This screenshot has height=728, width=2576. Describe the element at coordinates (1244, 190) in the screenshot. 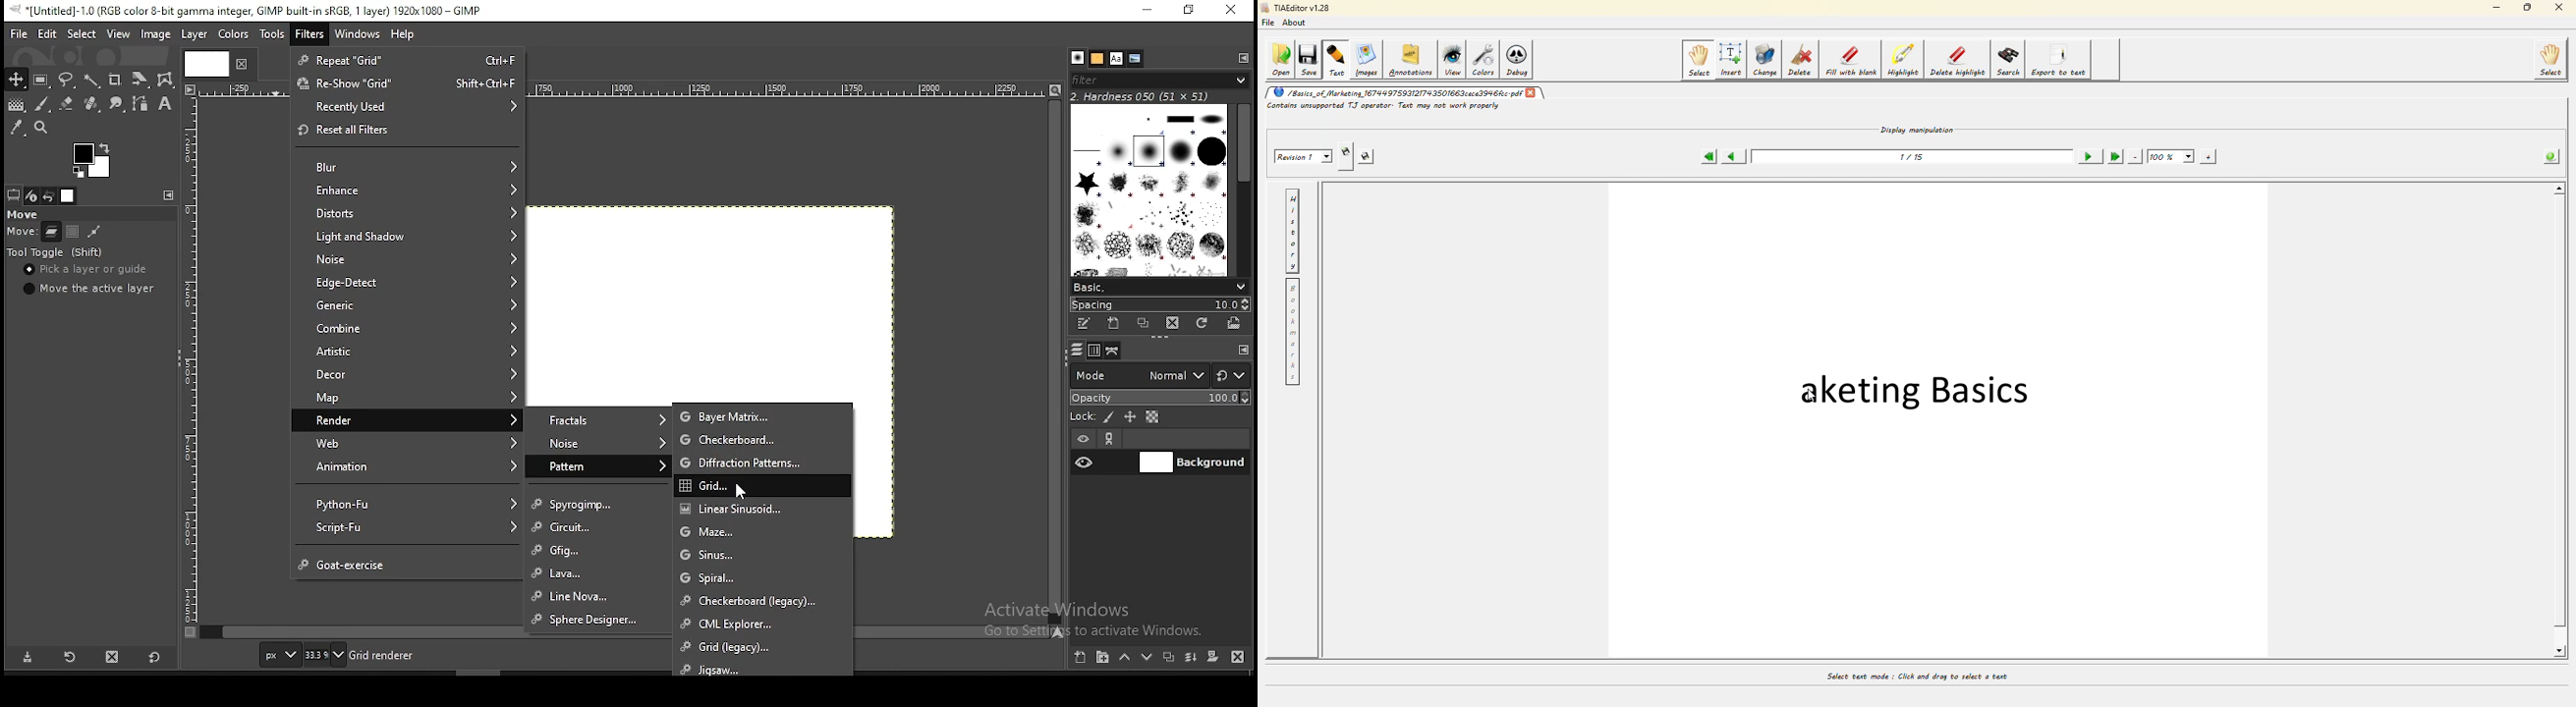

I see `scroll bar` at that location.